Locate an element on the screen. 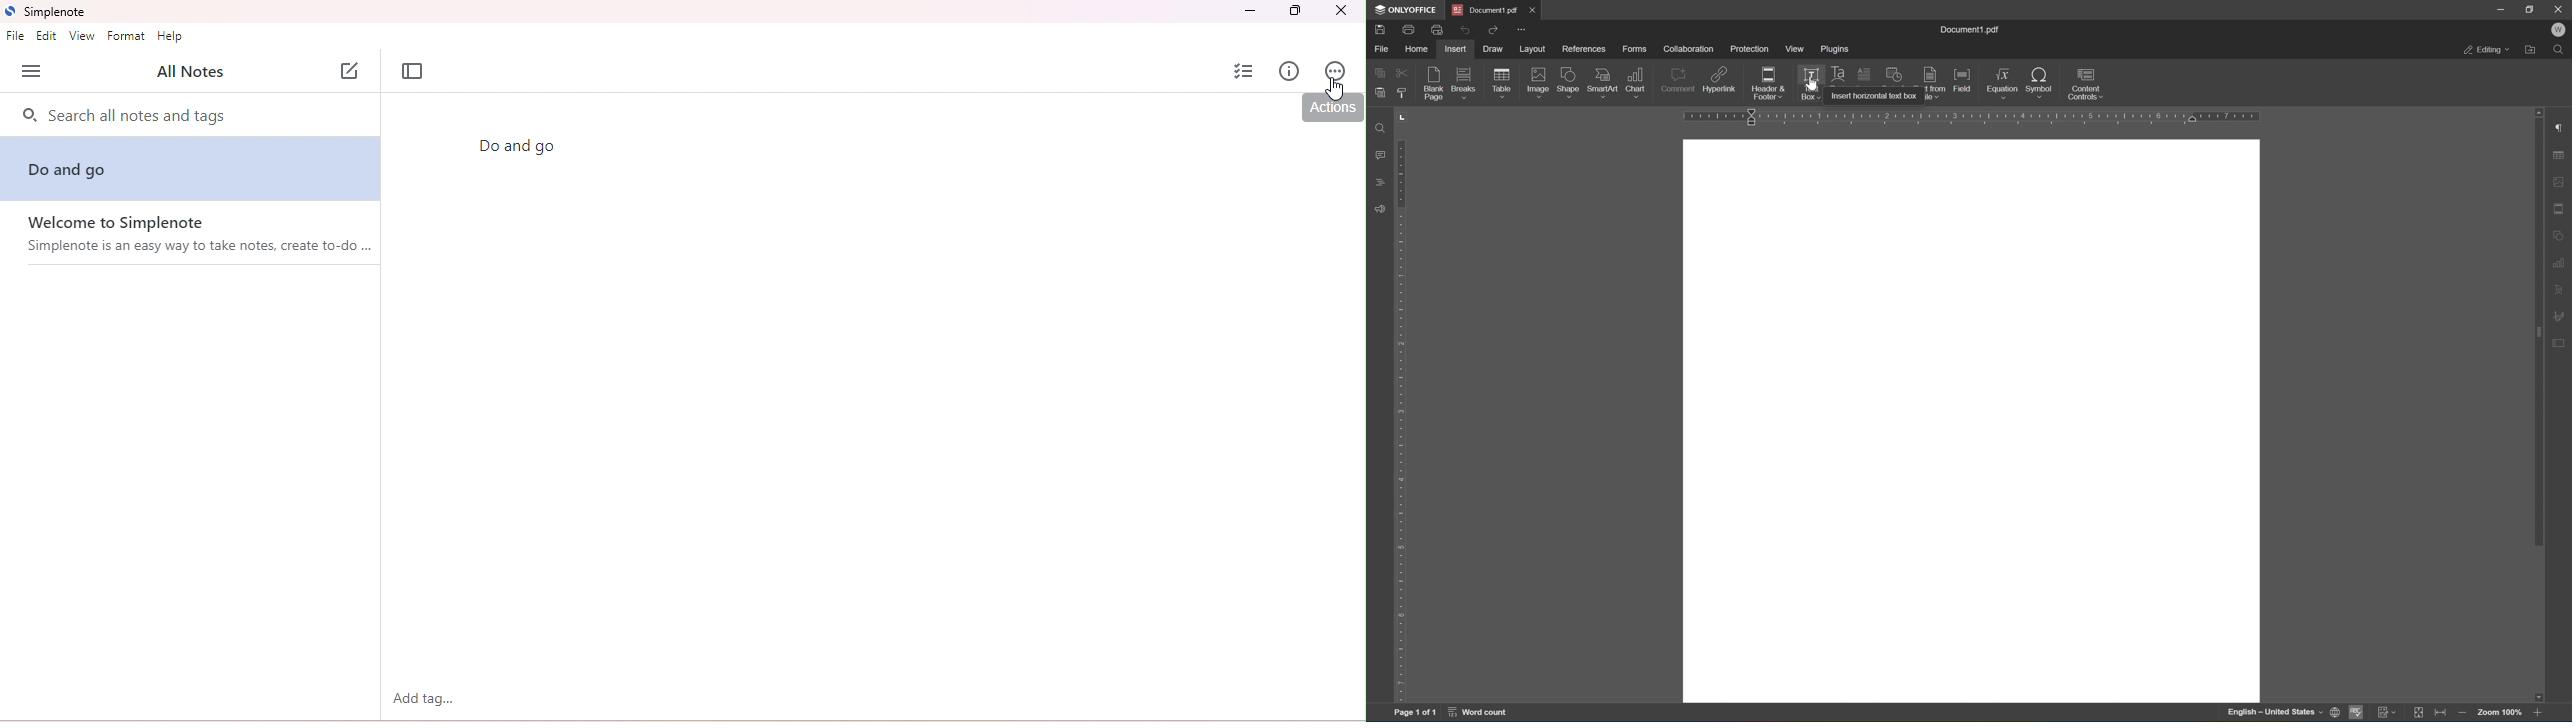 The image size is (2576, 728). draw is located at coordinates (1495, 47).